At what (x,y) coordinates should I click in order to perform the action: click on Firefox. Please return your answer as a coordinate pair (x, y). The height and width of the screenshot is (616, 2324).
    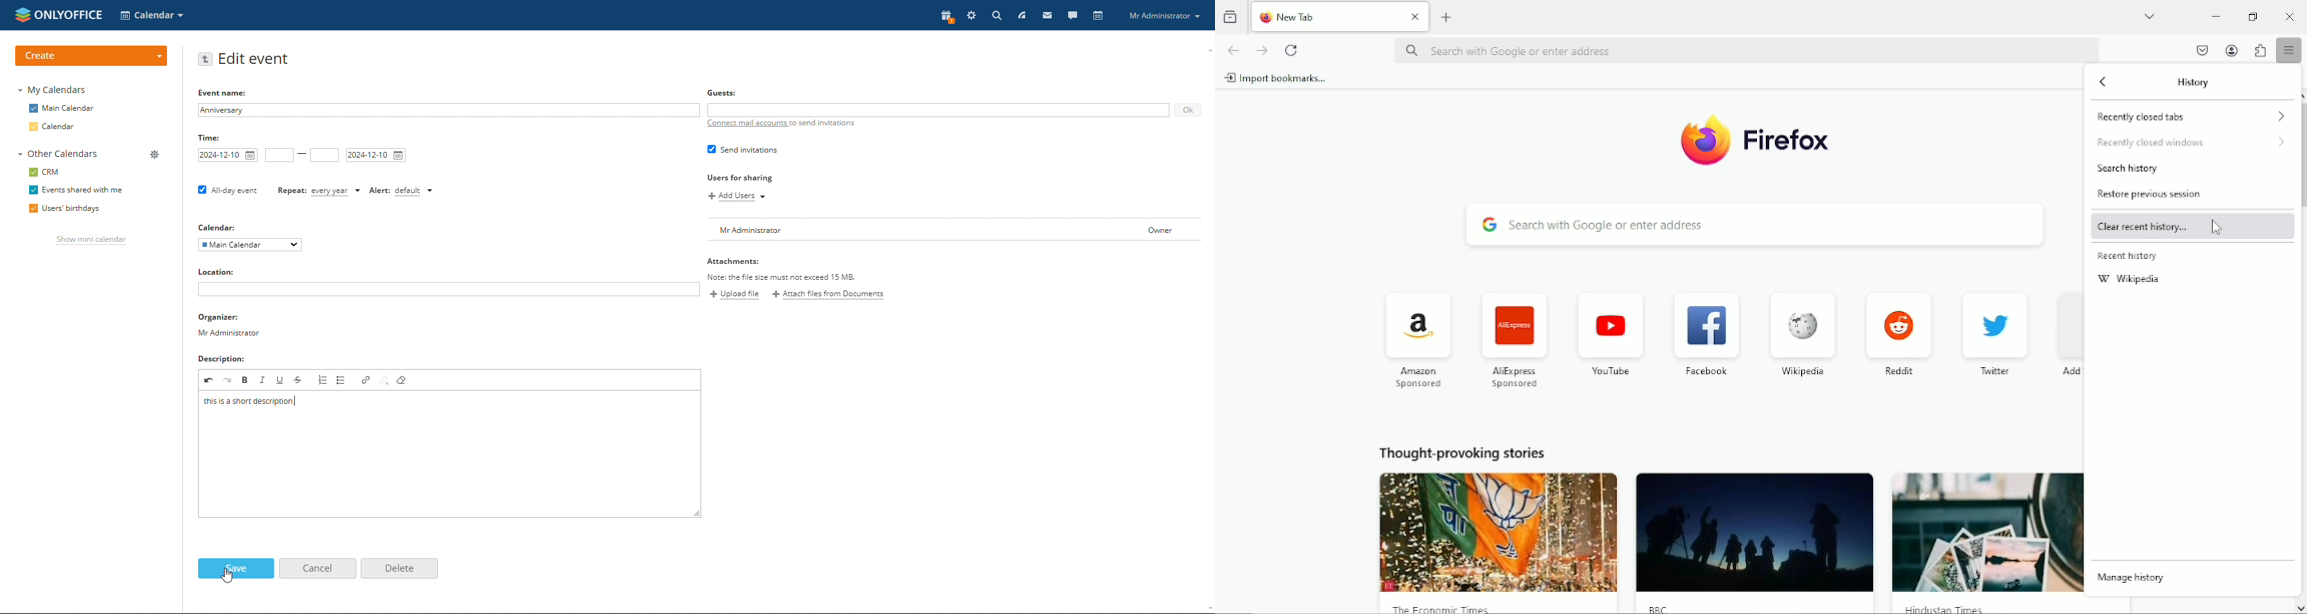
    Looking at the image, I should click on (1786, 139).